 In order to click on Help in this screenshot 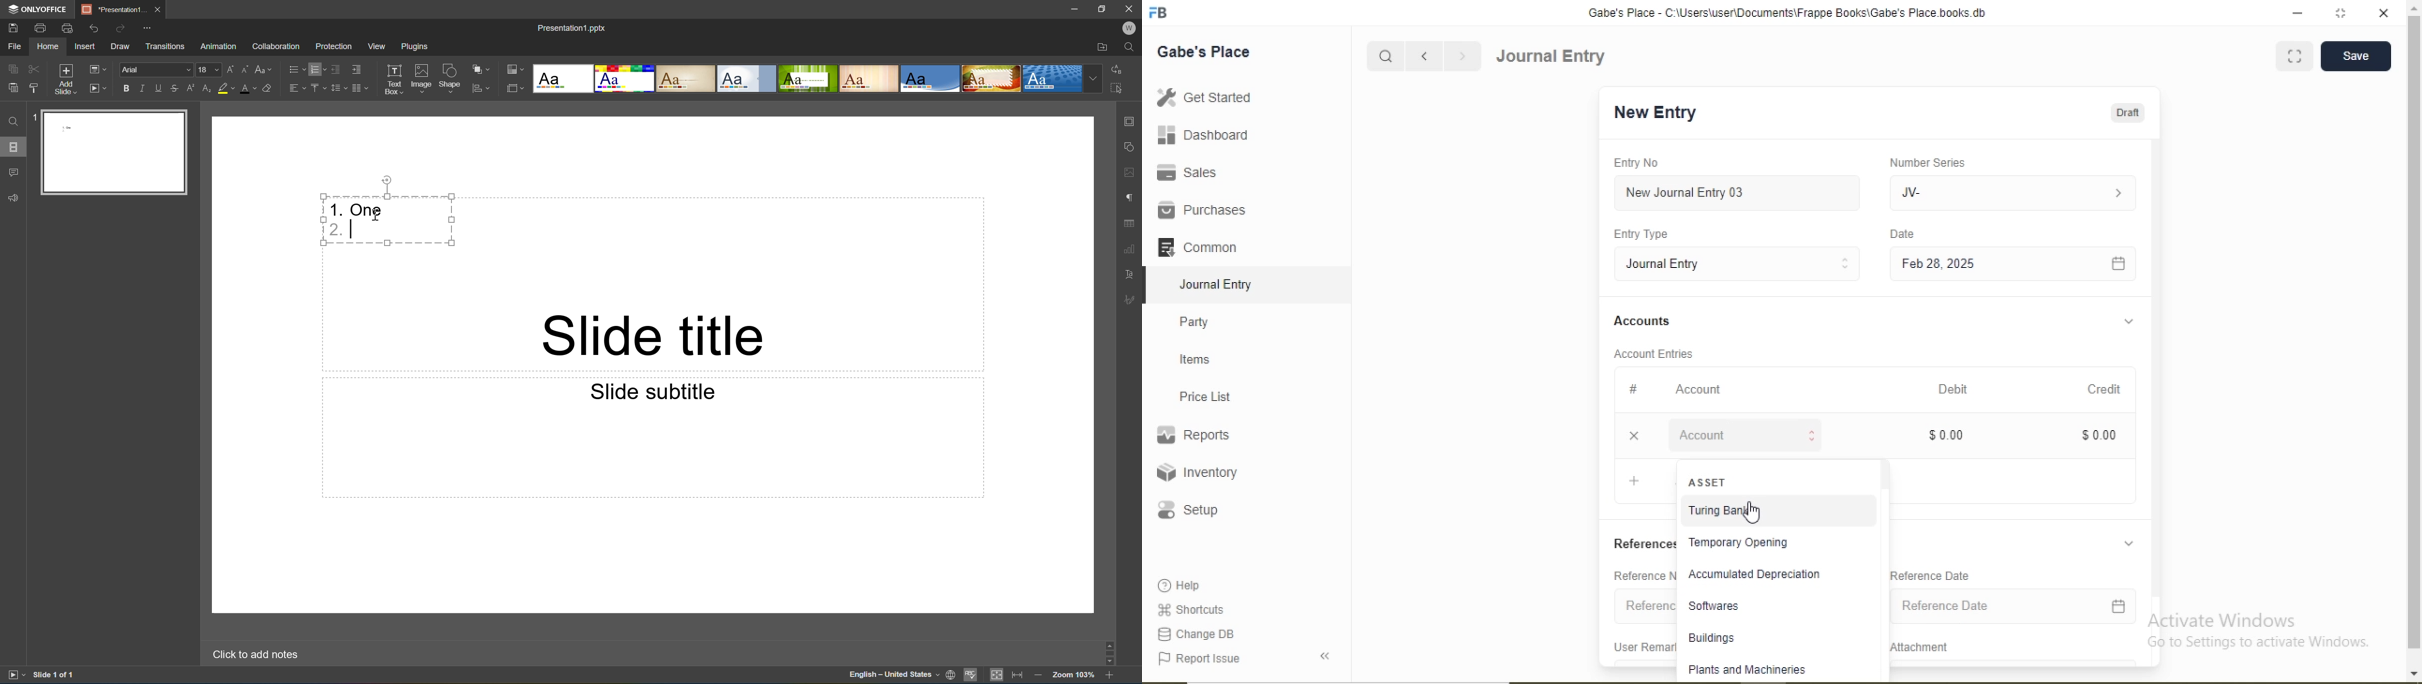, I will do `click(1181, 585)`.